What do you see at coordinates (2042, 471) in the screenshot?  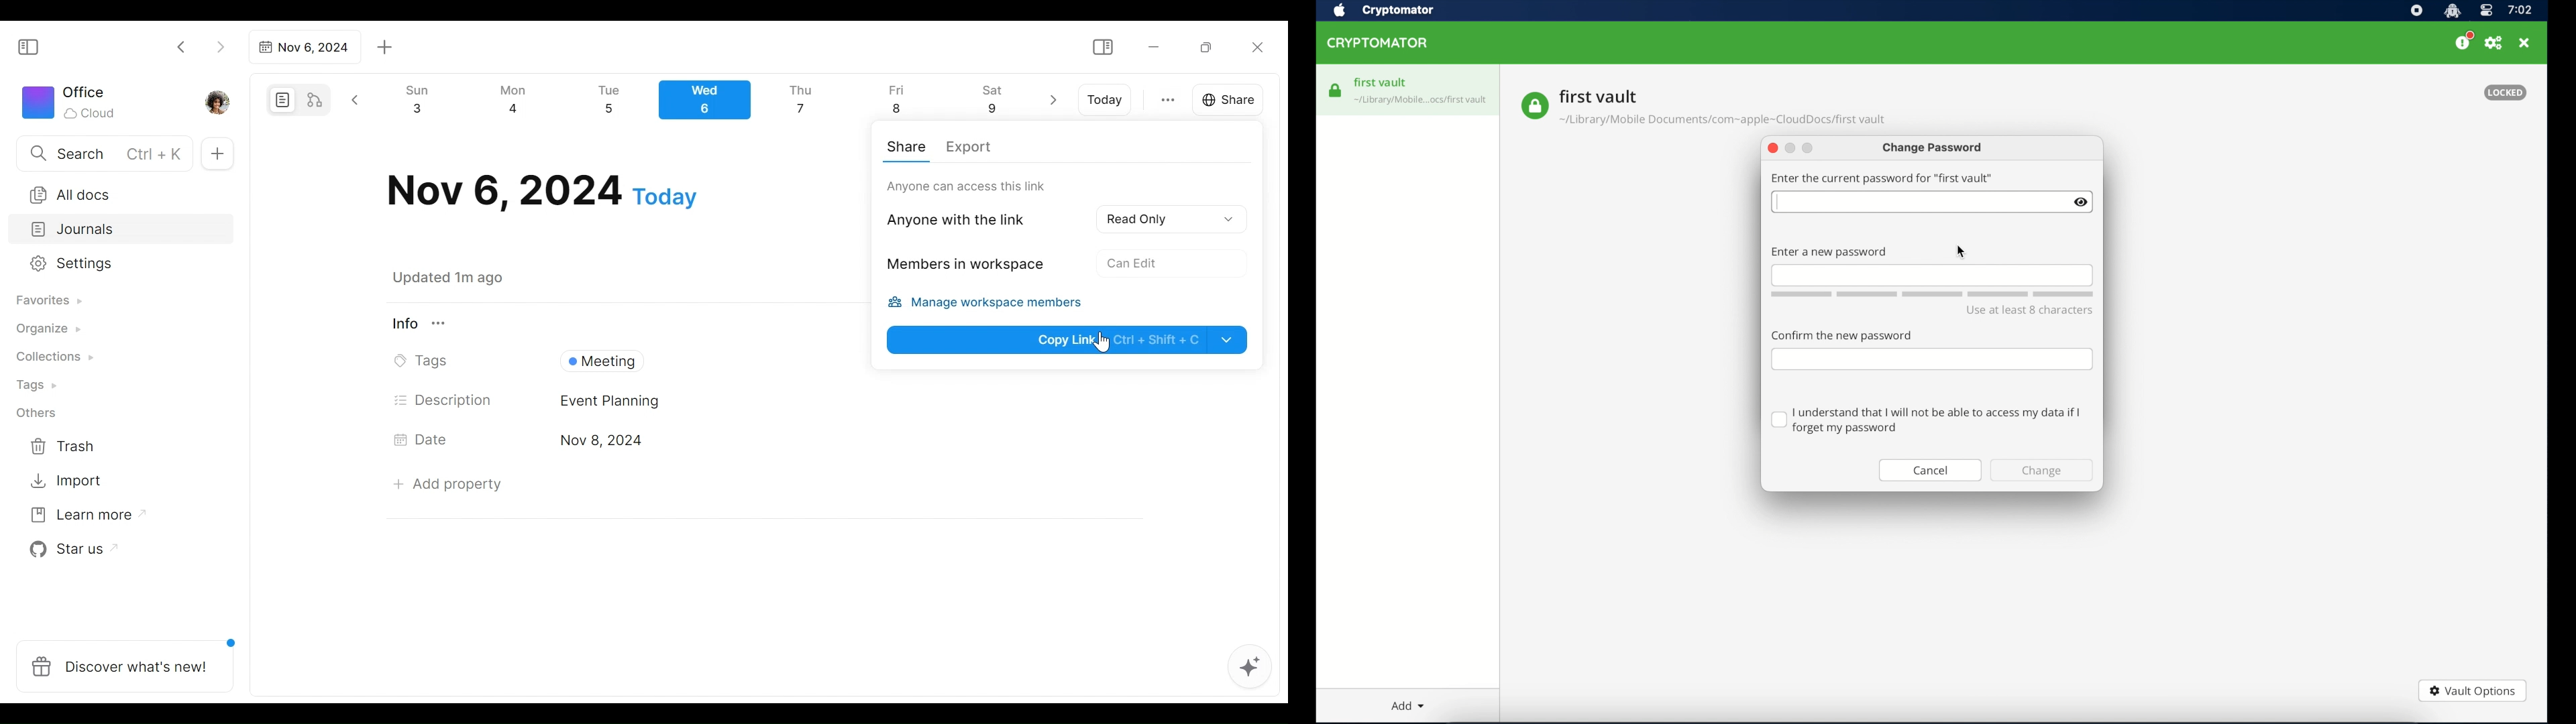 I see `change` at bounding box center [2042, 471].